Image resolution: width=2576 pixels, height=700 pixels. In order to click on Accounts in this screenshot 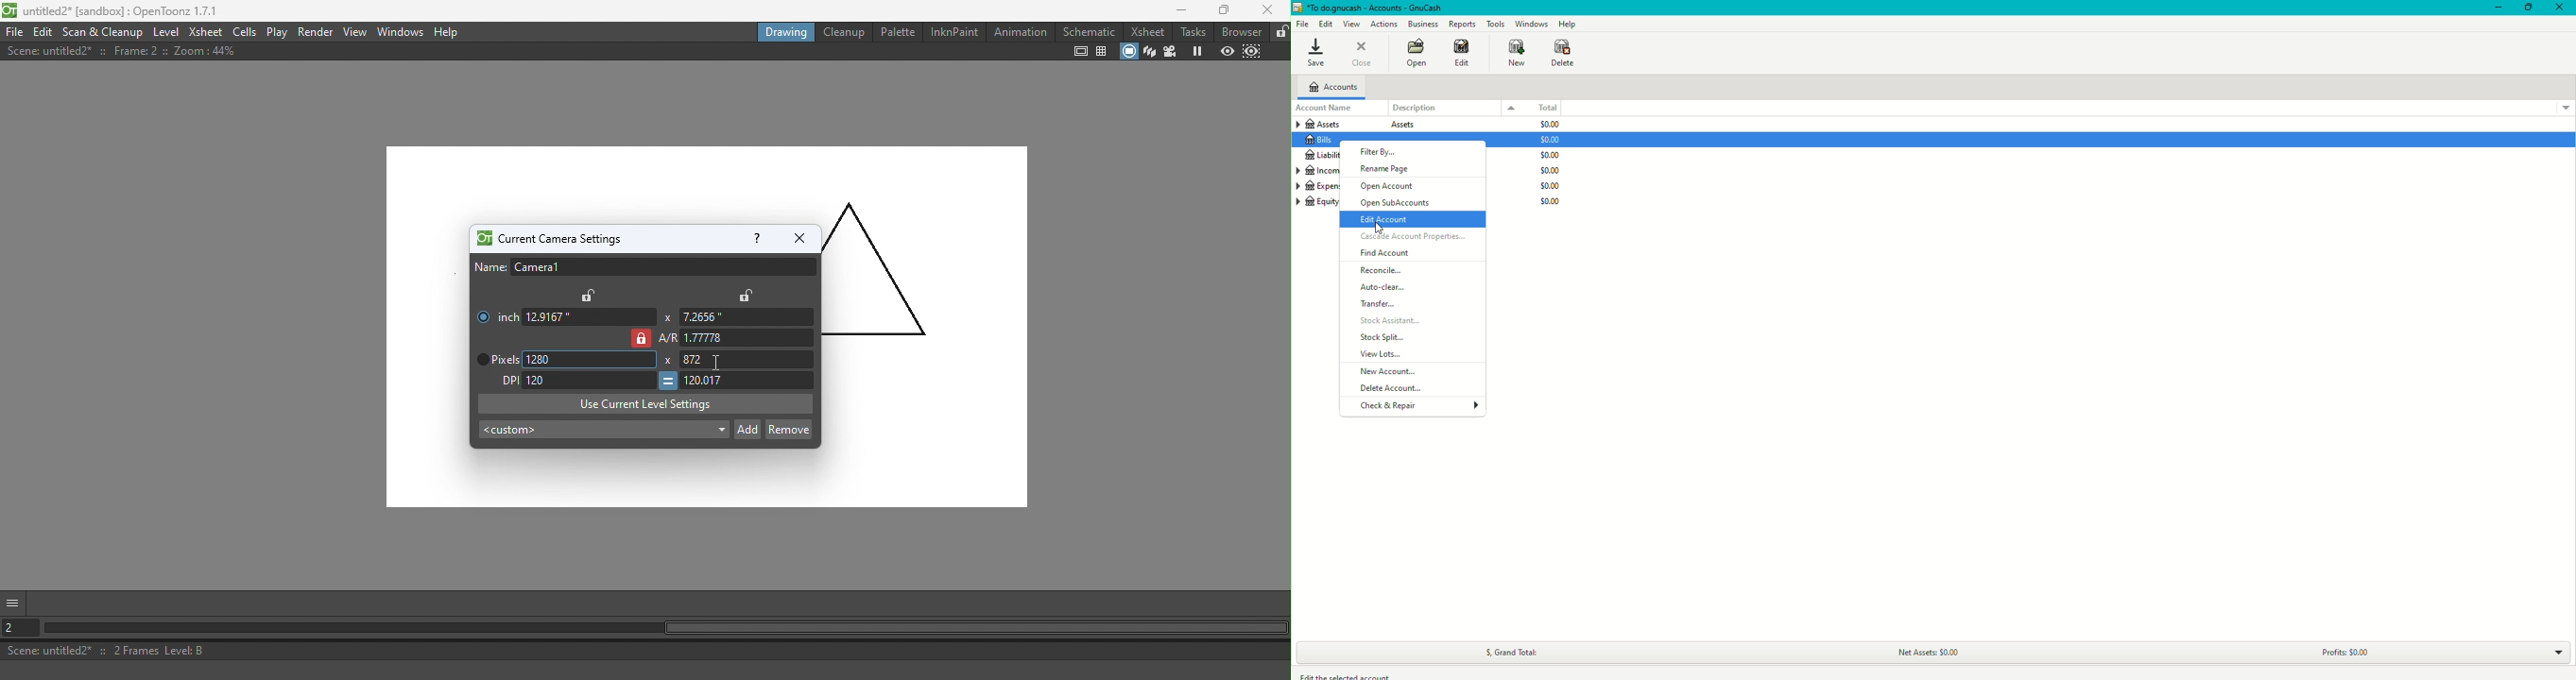, I will do `click(1336, 86)`.